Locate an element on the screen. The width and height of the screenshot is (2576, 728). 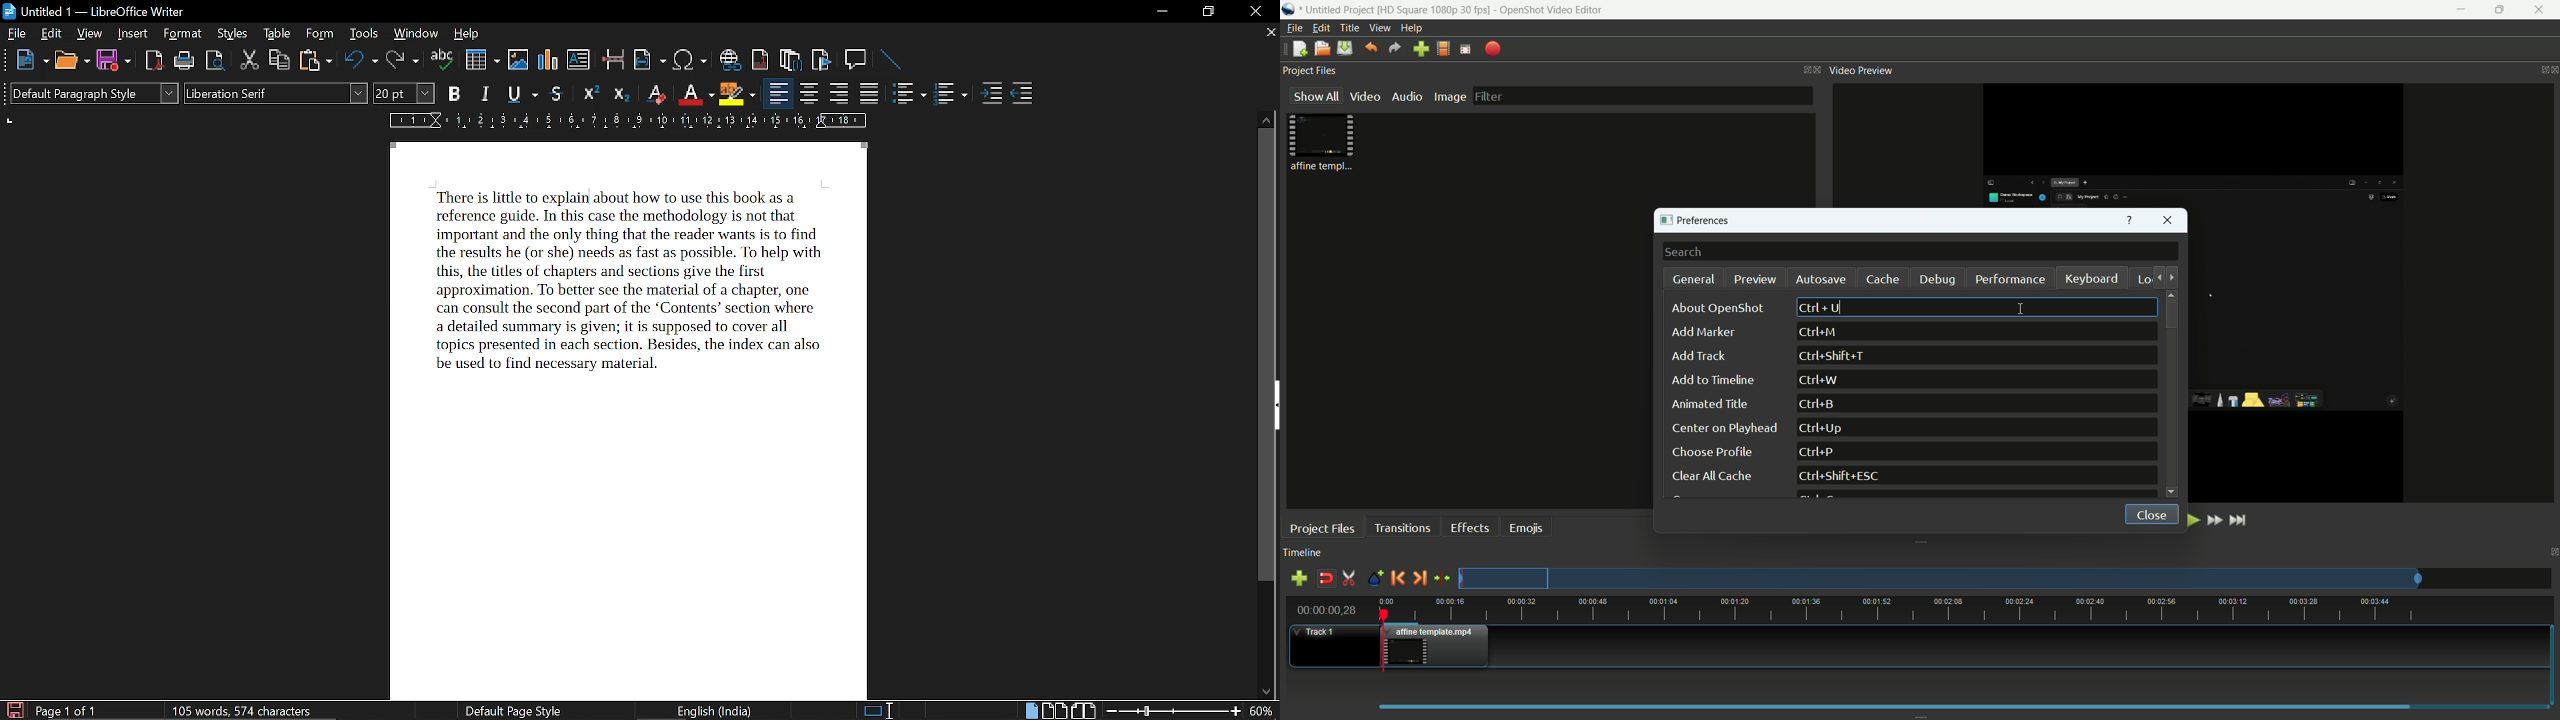
increase indent is located at coordinates (994, 94).